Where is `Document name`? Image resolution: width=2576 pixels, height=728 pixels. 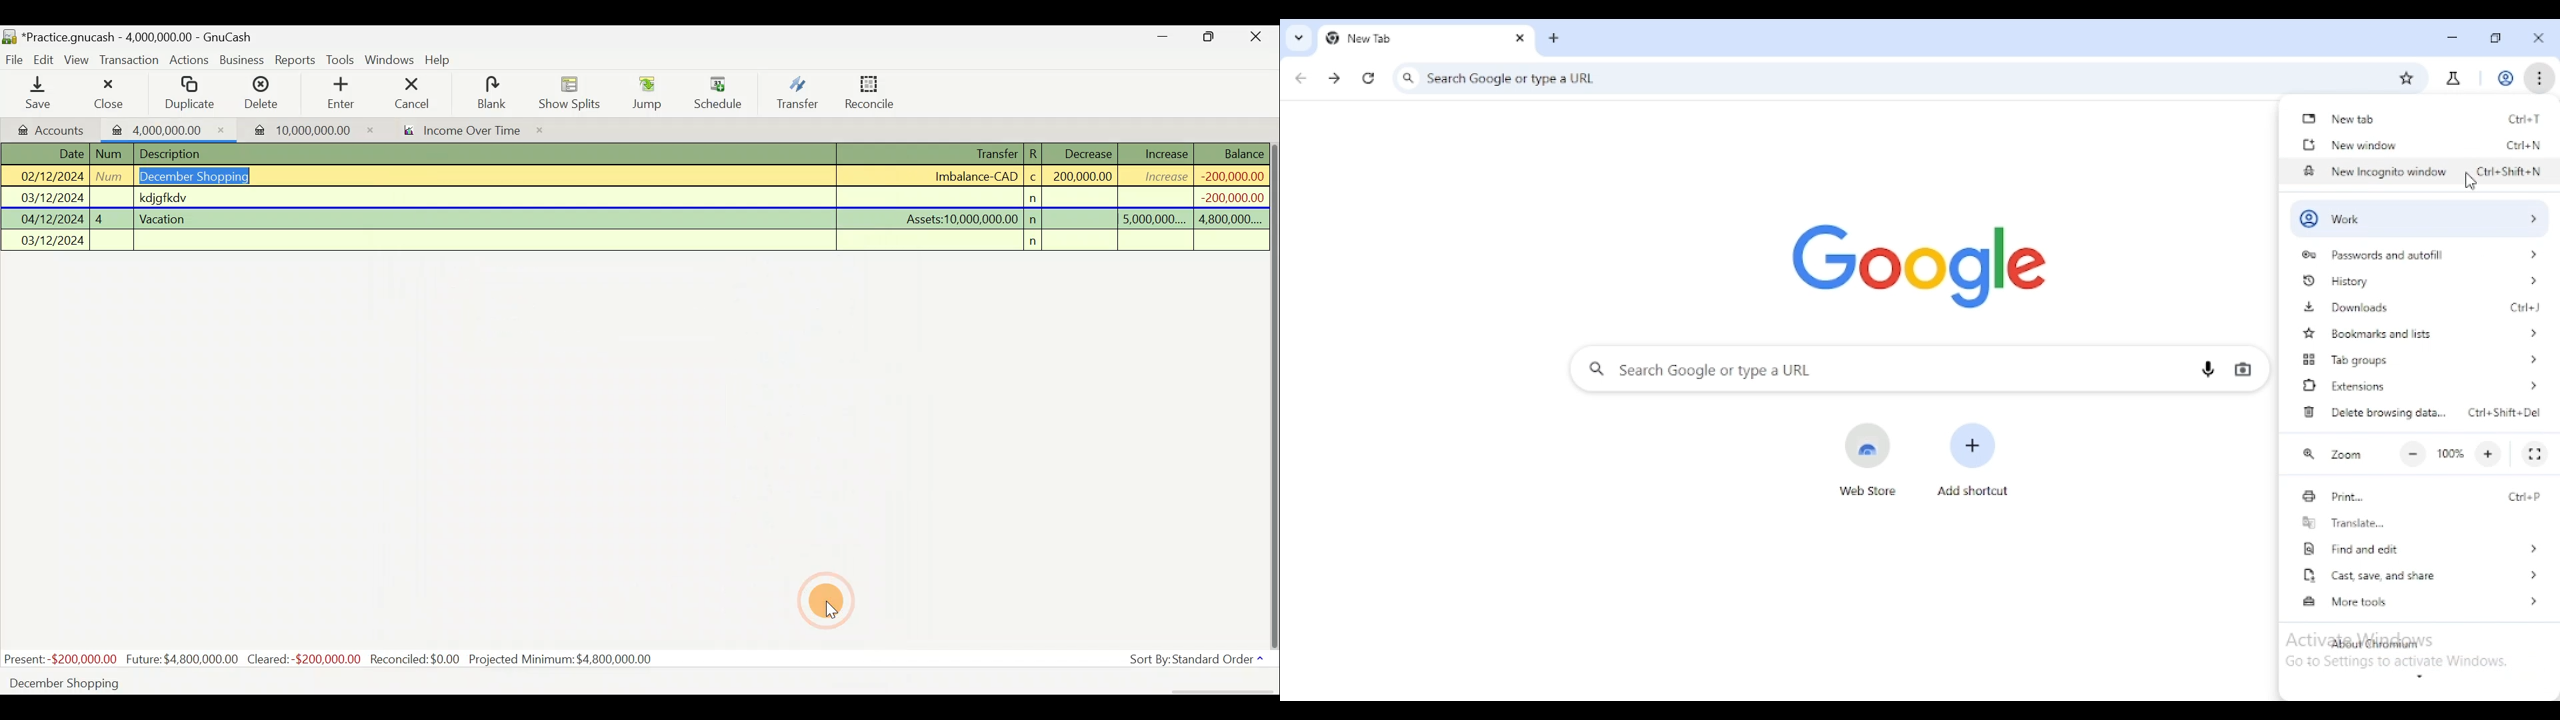 Document name is located at coordinates (143, 38).